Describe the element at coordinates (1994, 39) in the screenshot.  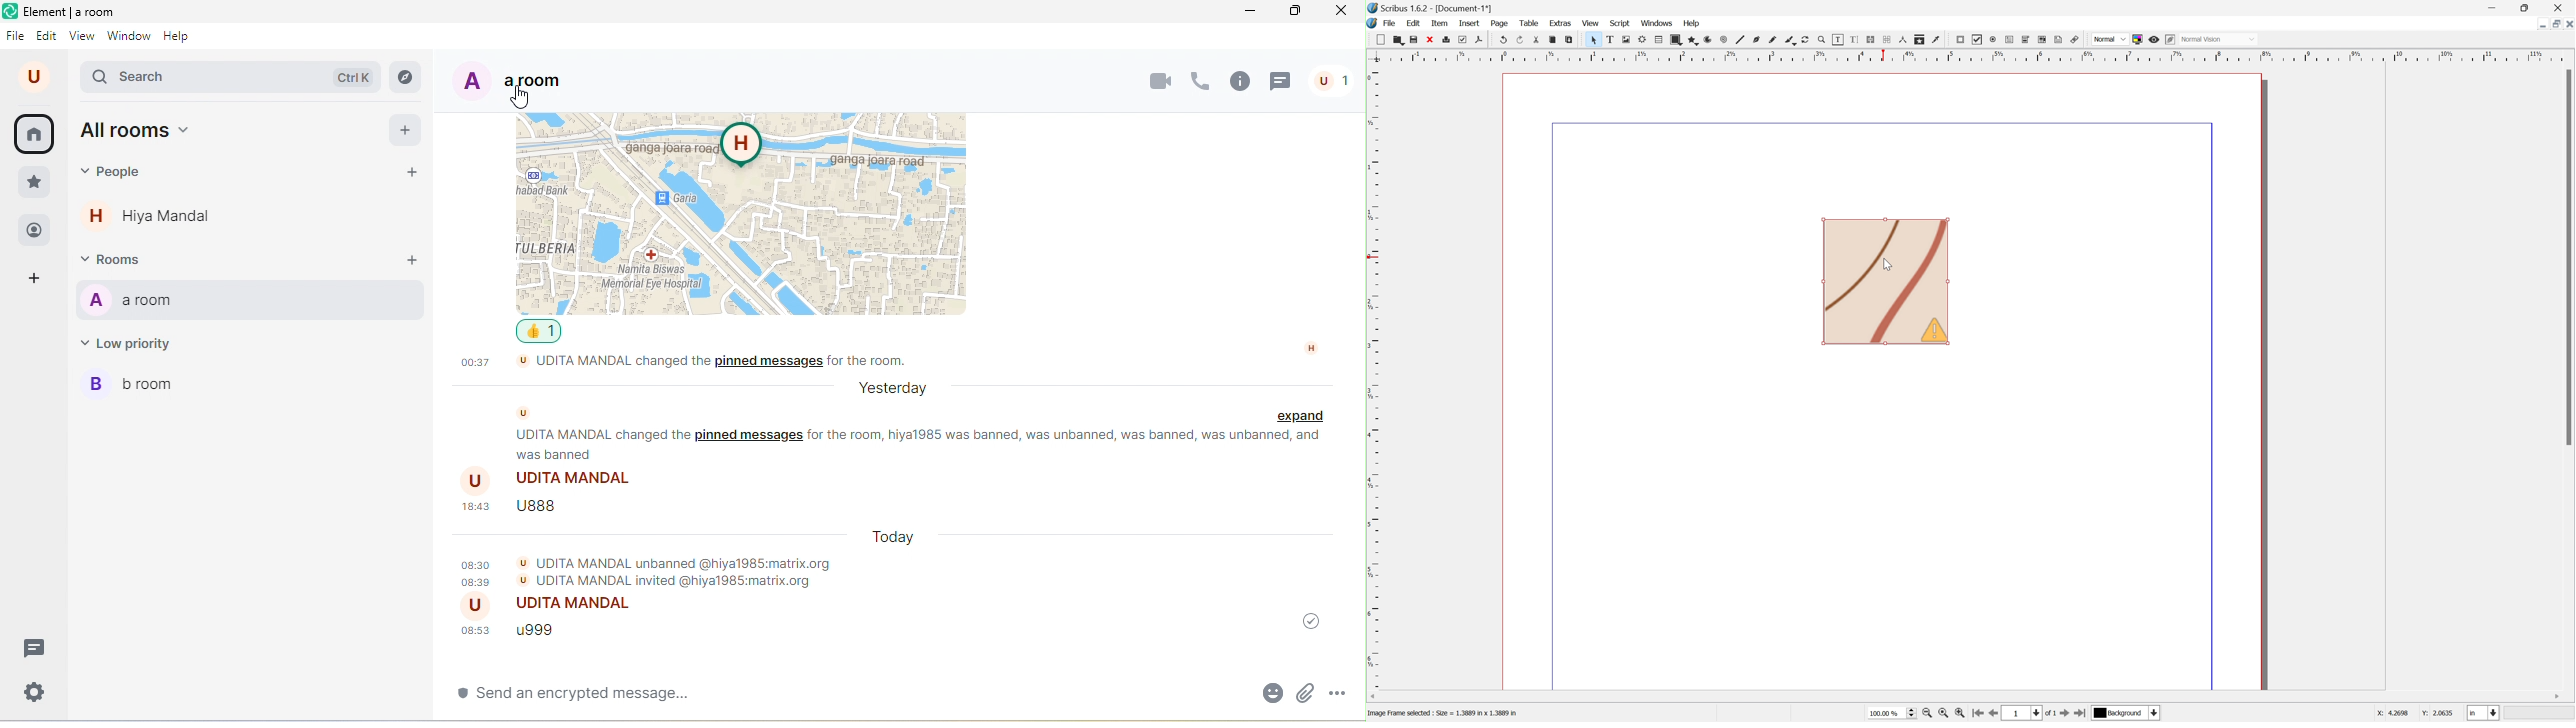
I see `PDF radio button` at that location.